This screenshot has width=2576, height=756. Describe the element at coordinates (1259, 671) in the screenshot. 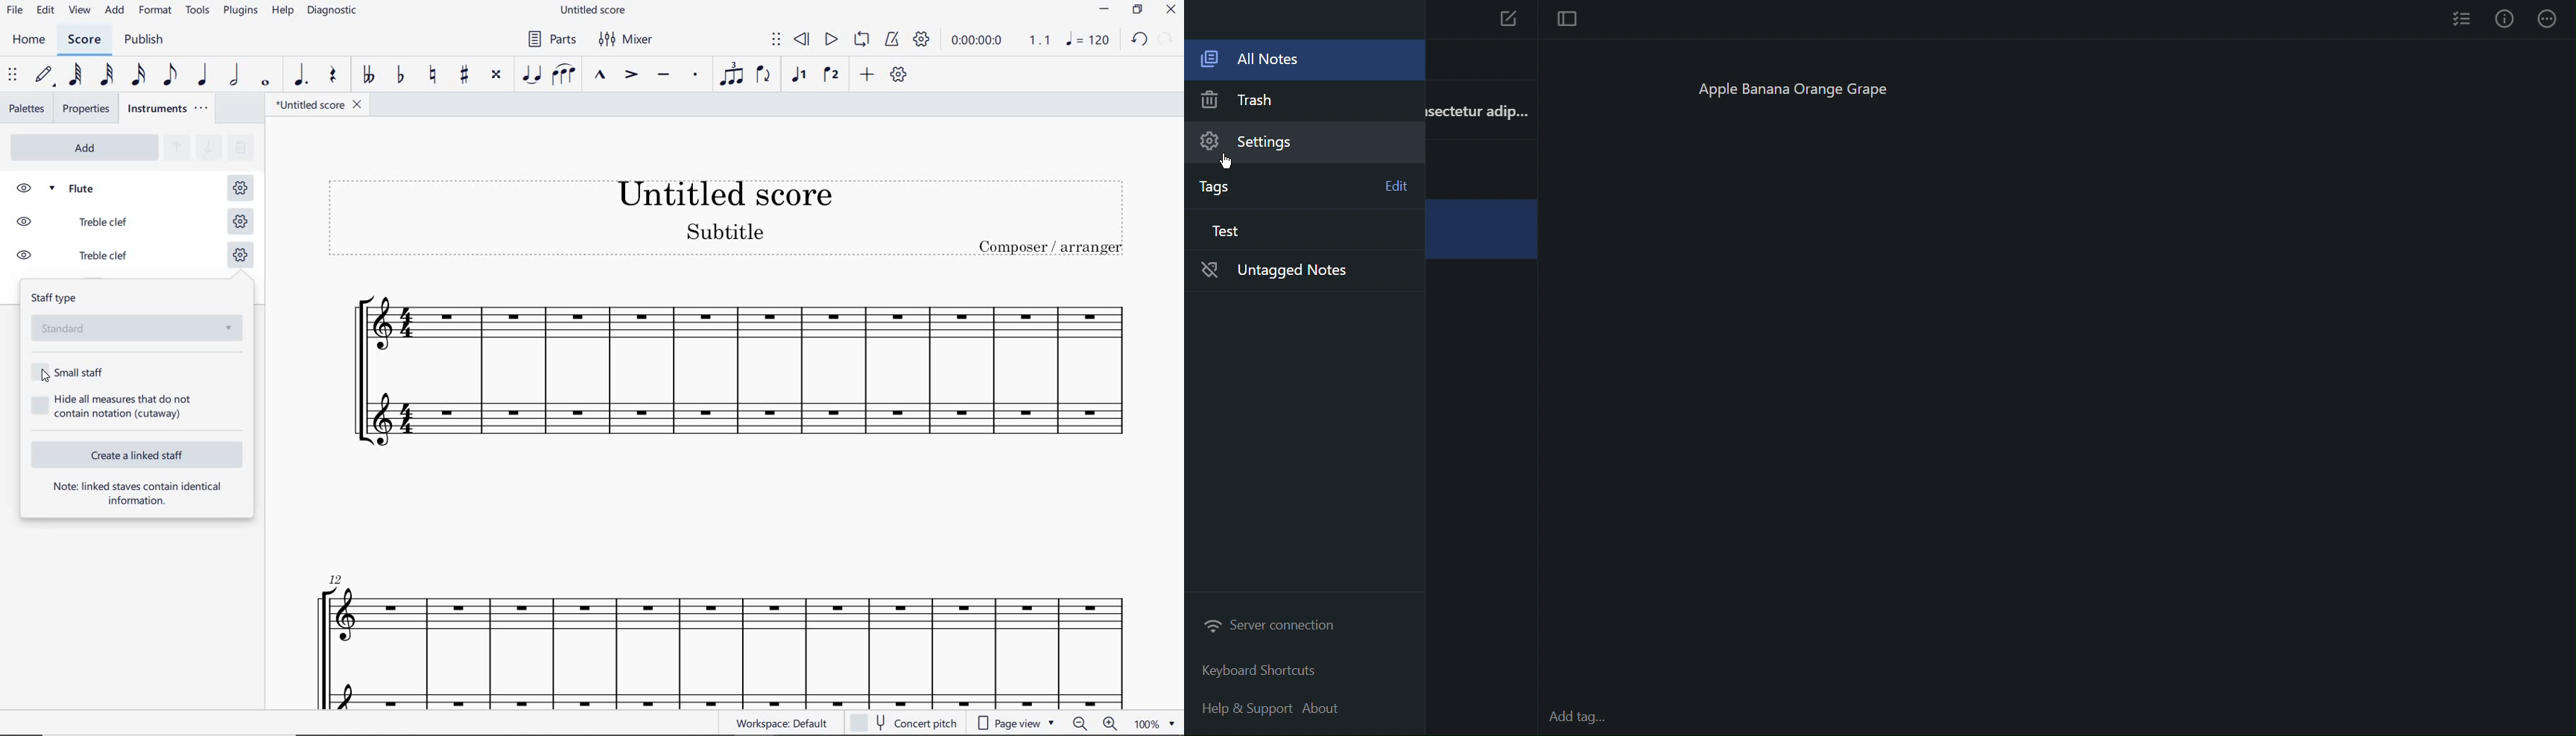

I see `Keyboard Shortcus` at that location.